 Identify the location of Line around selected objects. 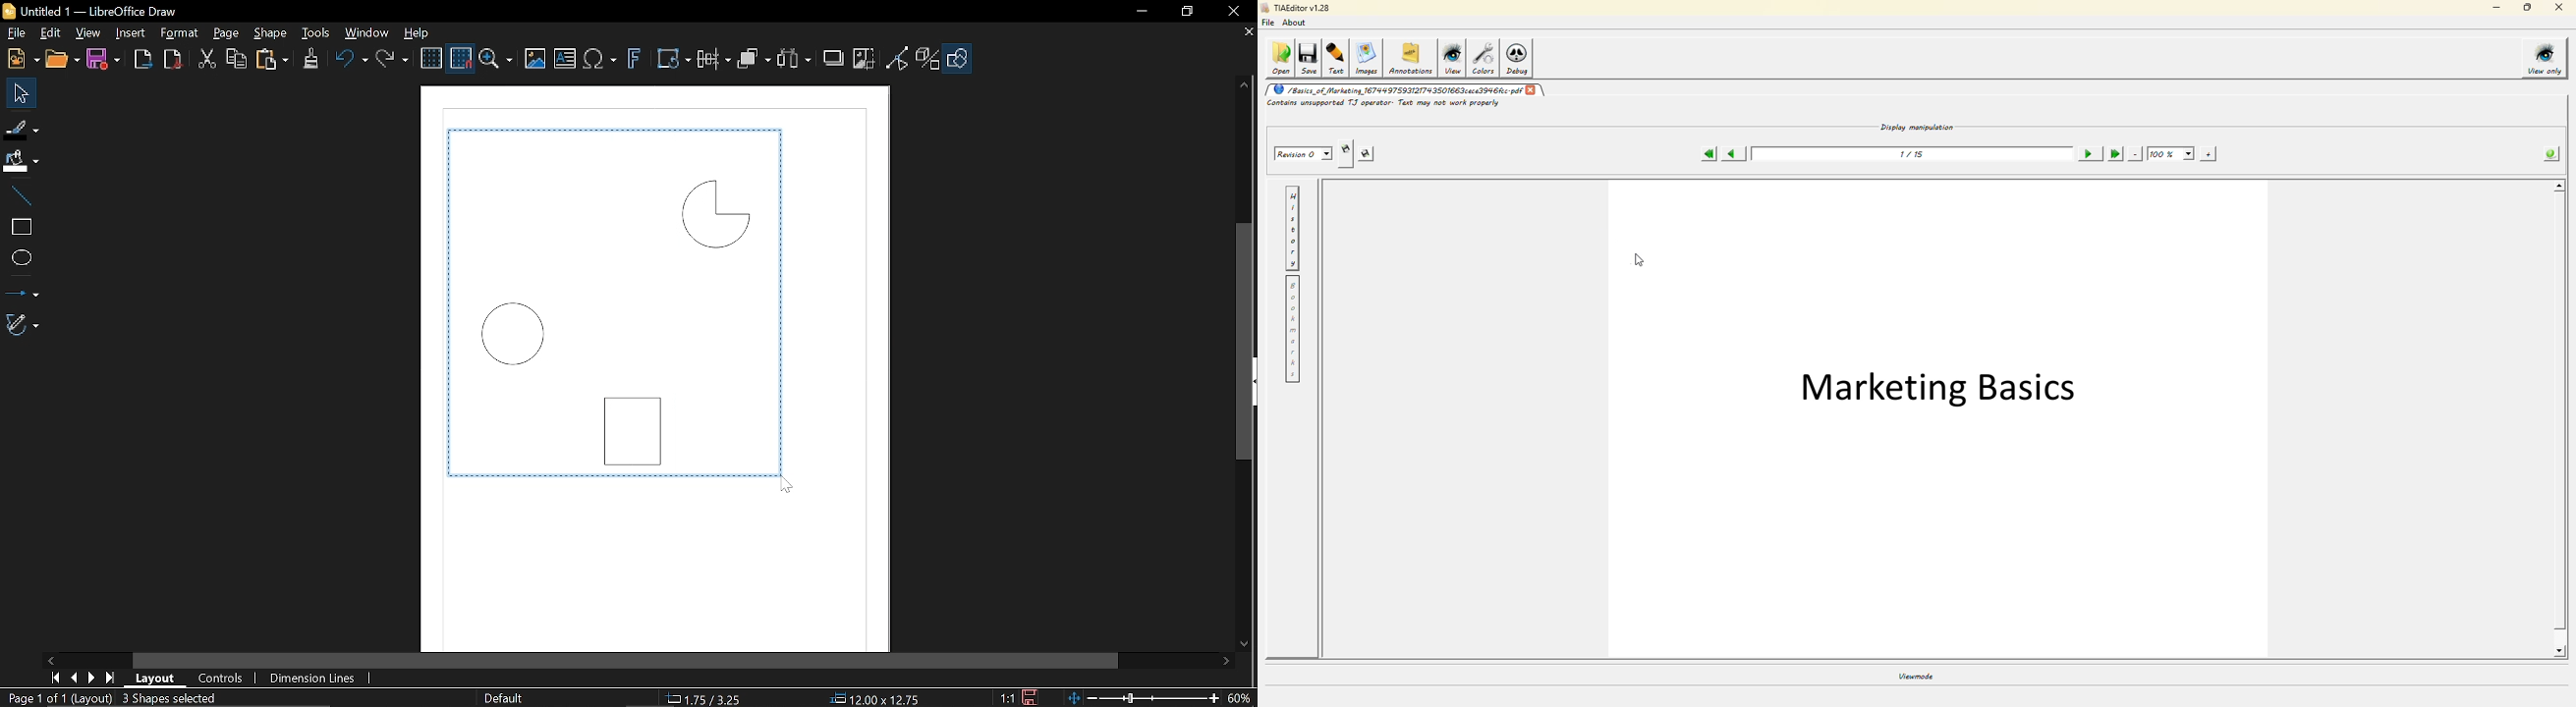
(612, 130).